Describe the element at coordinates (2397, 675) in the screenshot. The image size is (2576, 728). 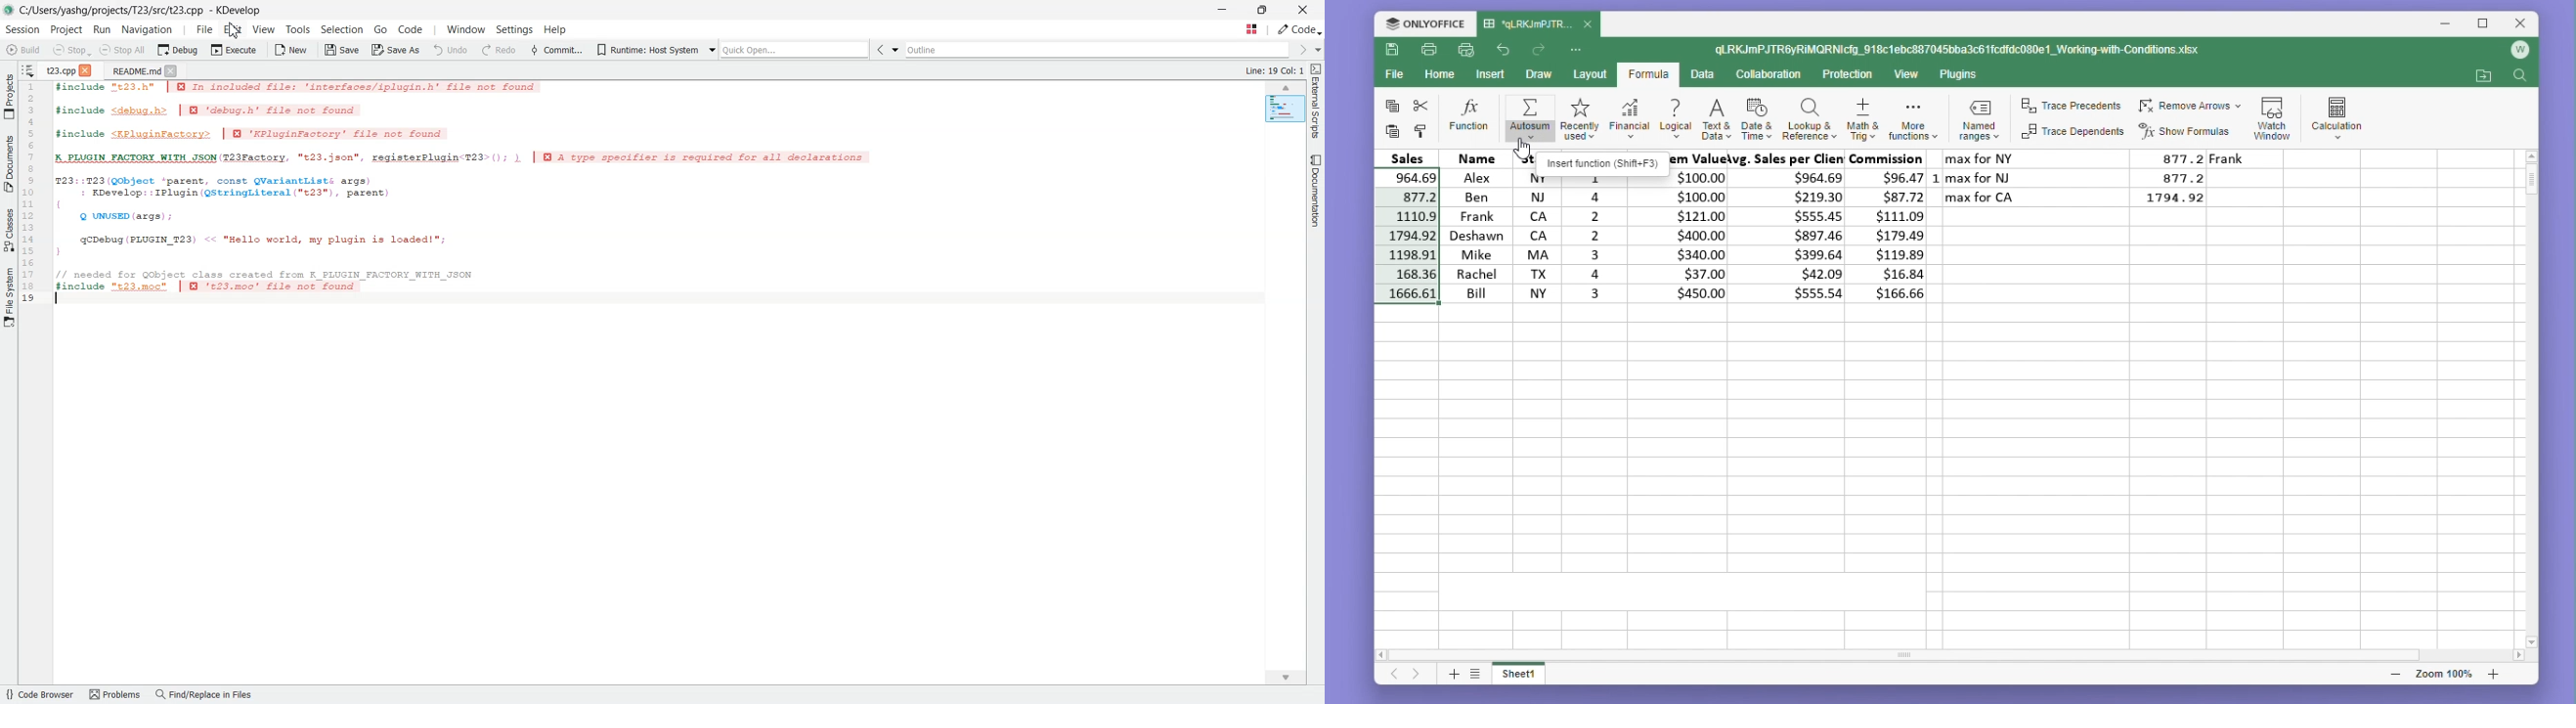
I see `zoom out` at that location.